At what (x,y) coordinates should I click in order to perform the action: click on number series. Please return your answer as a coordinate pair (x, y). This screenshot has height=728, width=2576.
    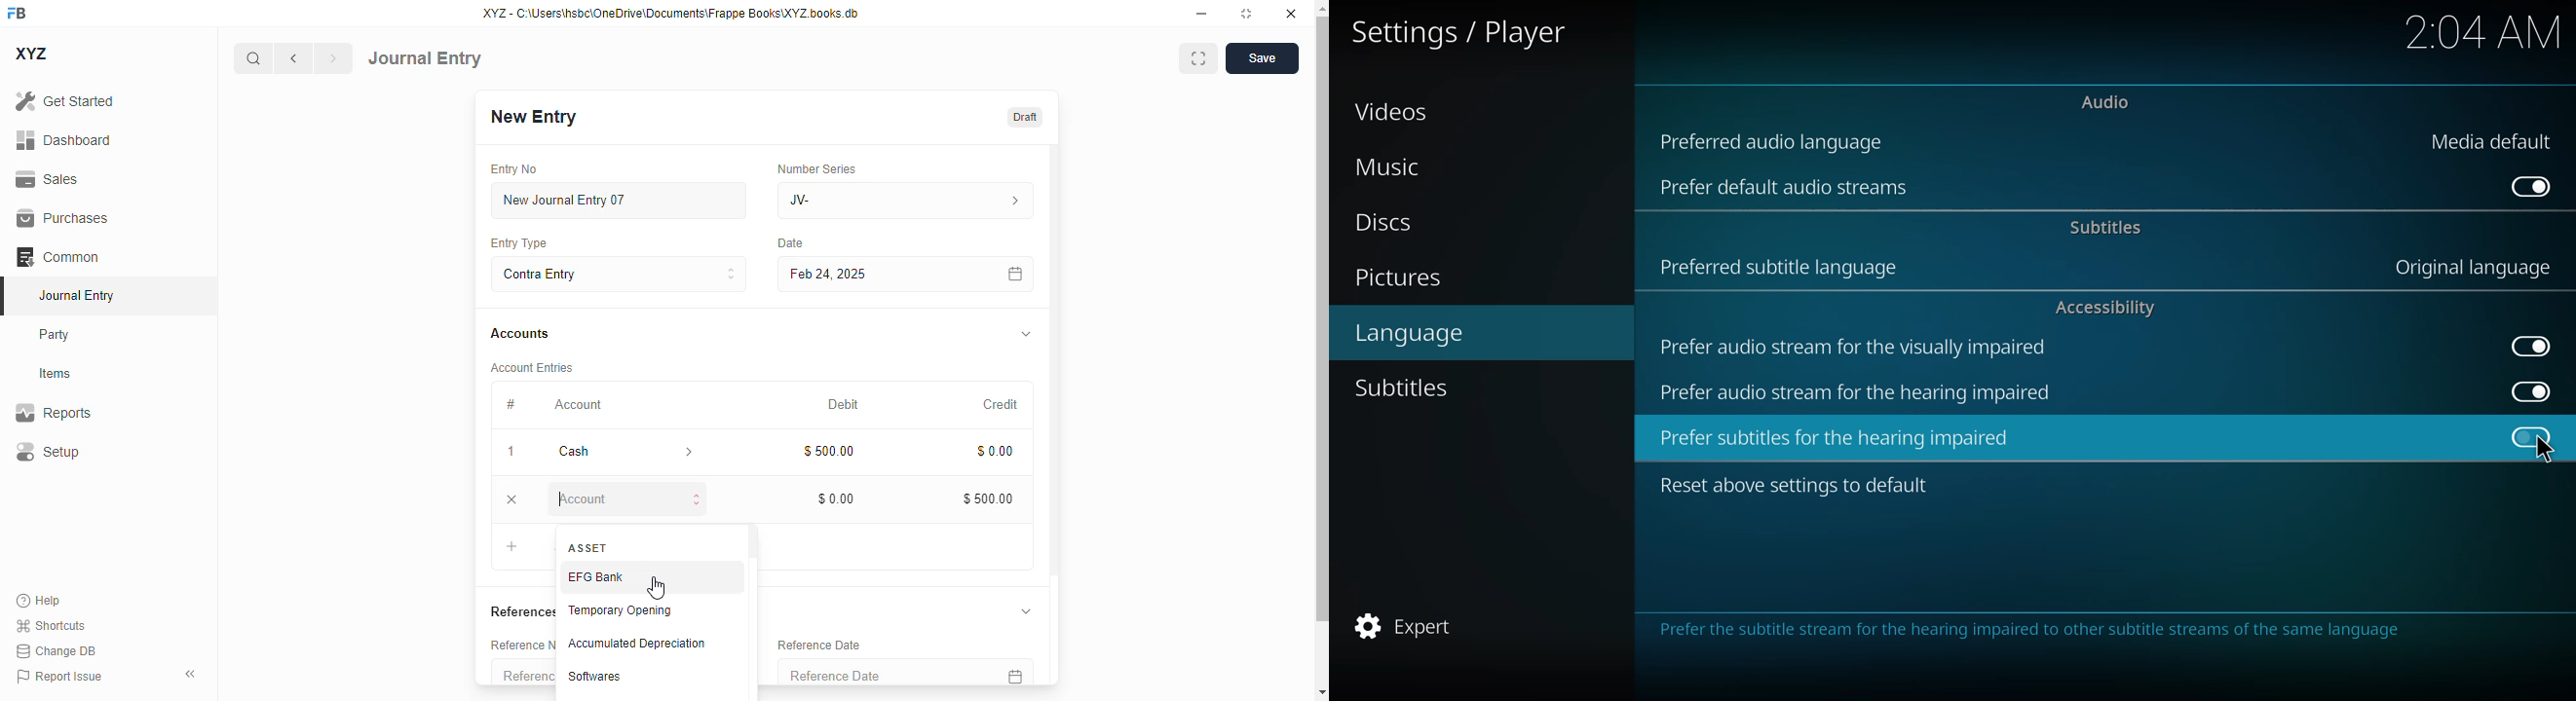
    Looking at the image, I should click on (816, 168).